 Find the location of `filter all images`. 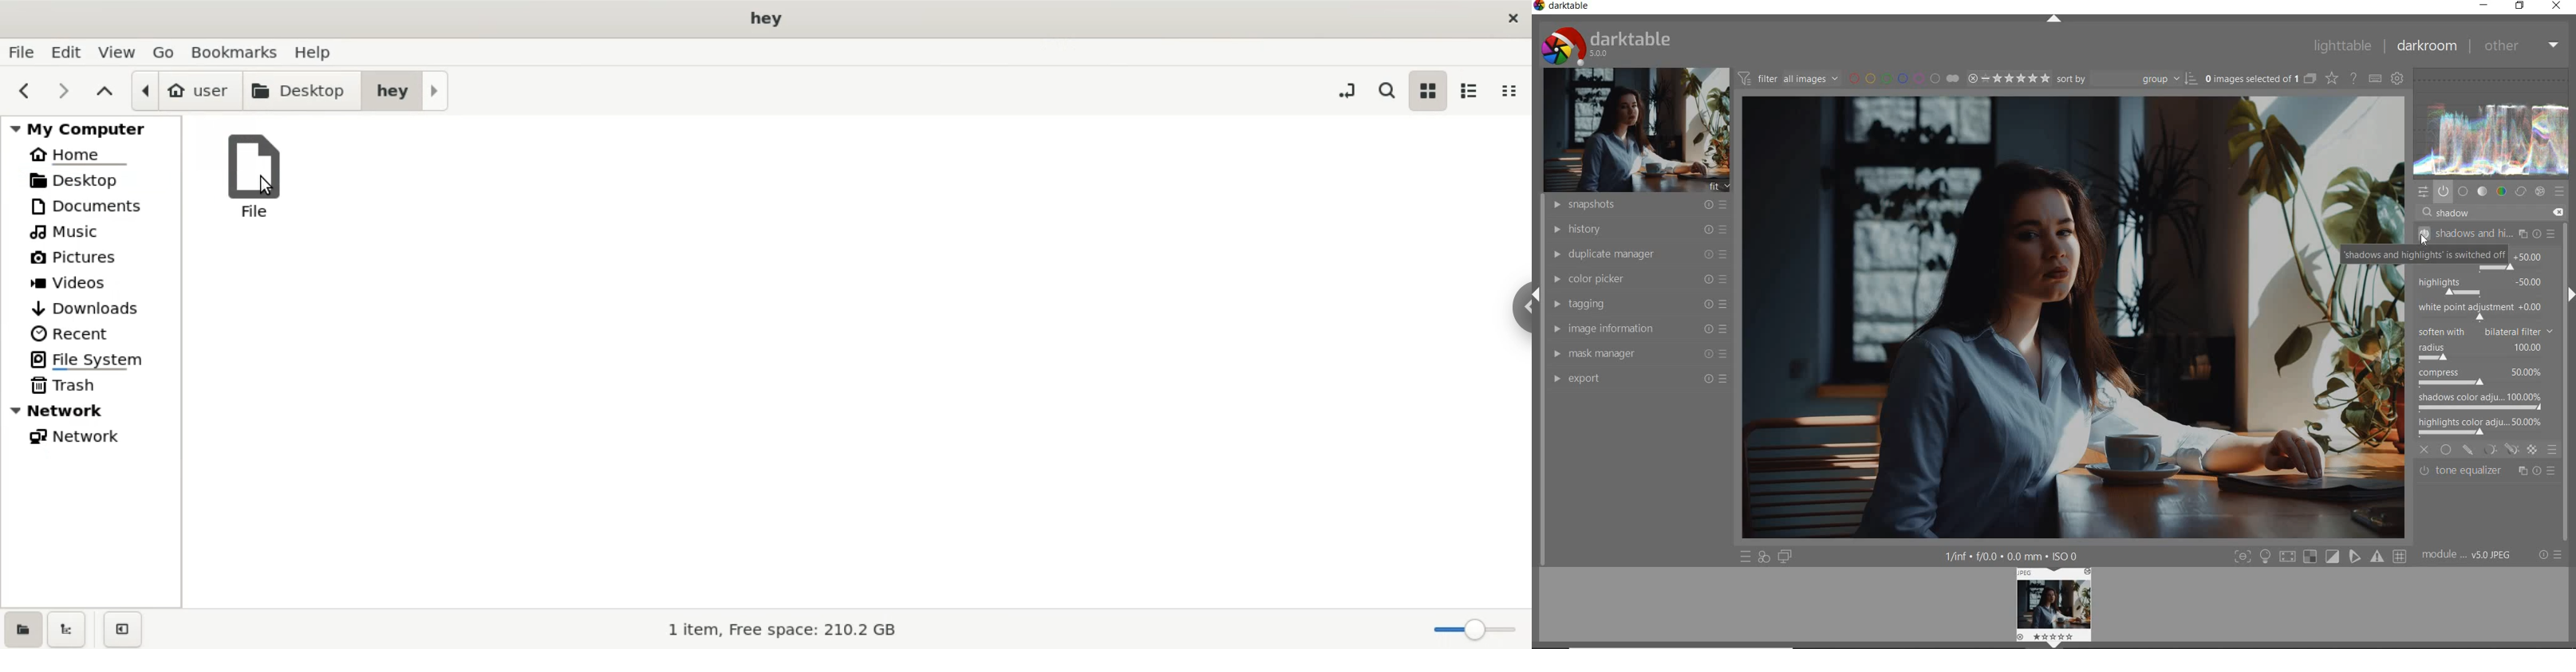

filter all images is located at coordinates (1788, 78).